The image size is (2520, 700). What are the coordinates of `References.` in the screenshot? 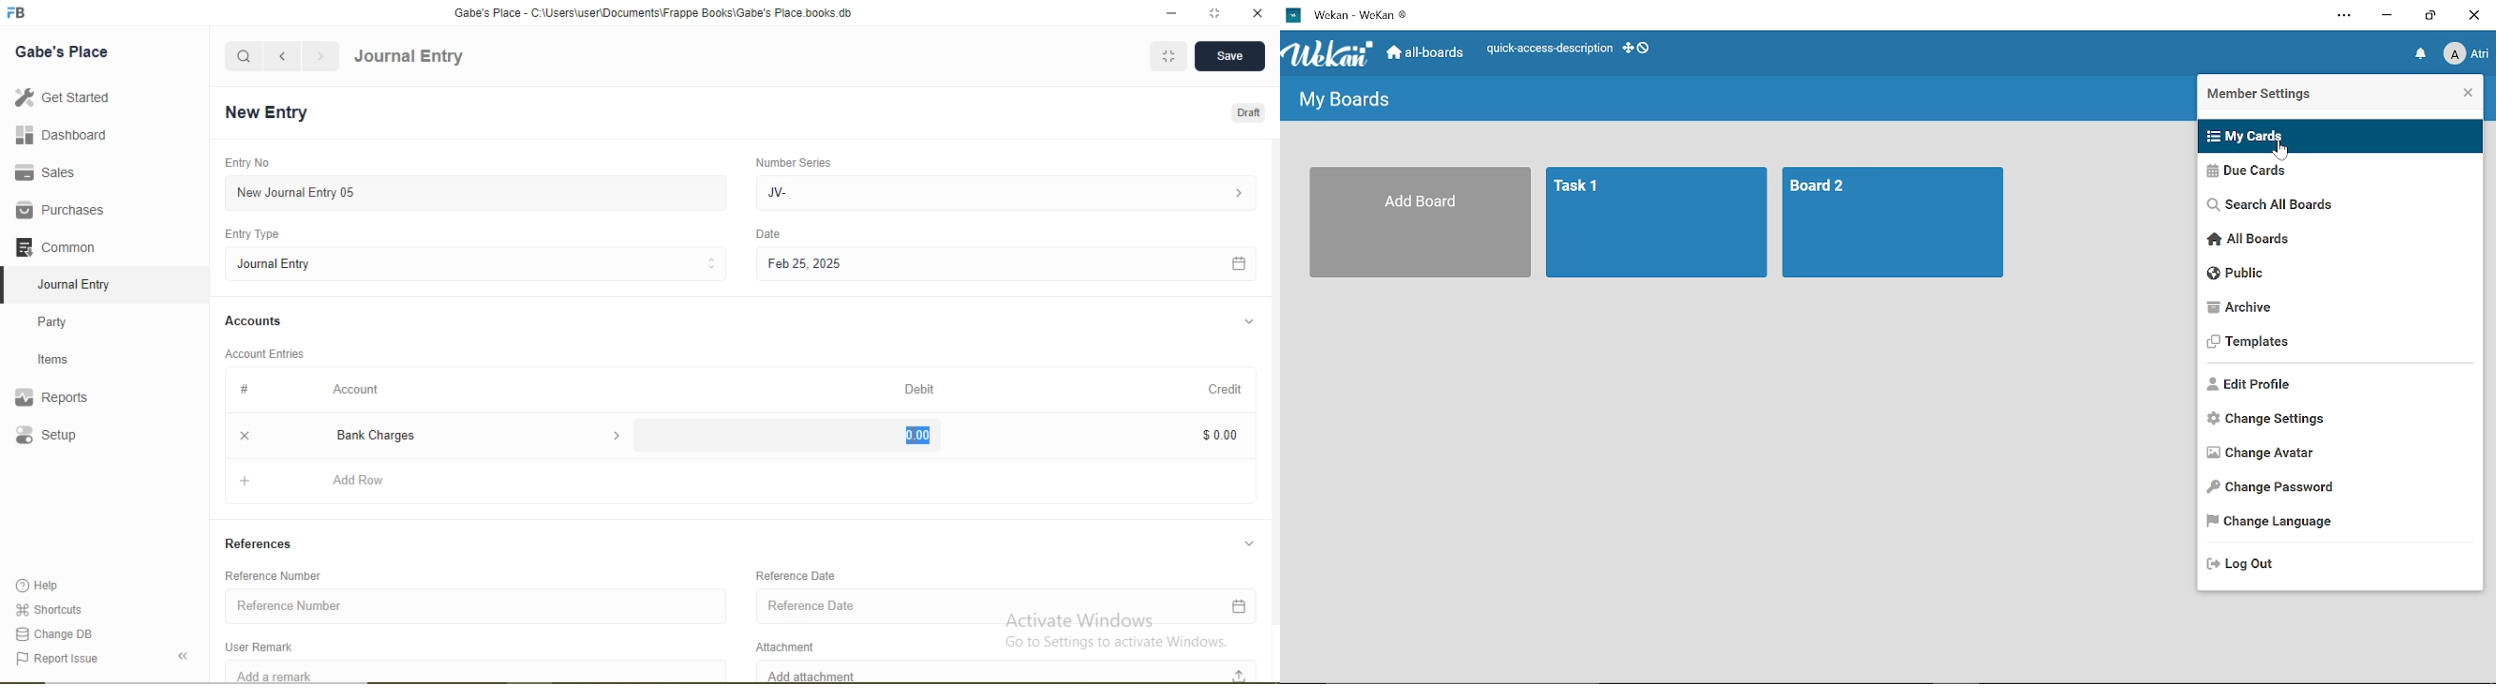 It's located at (259, 543).